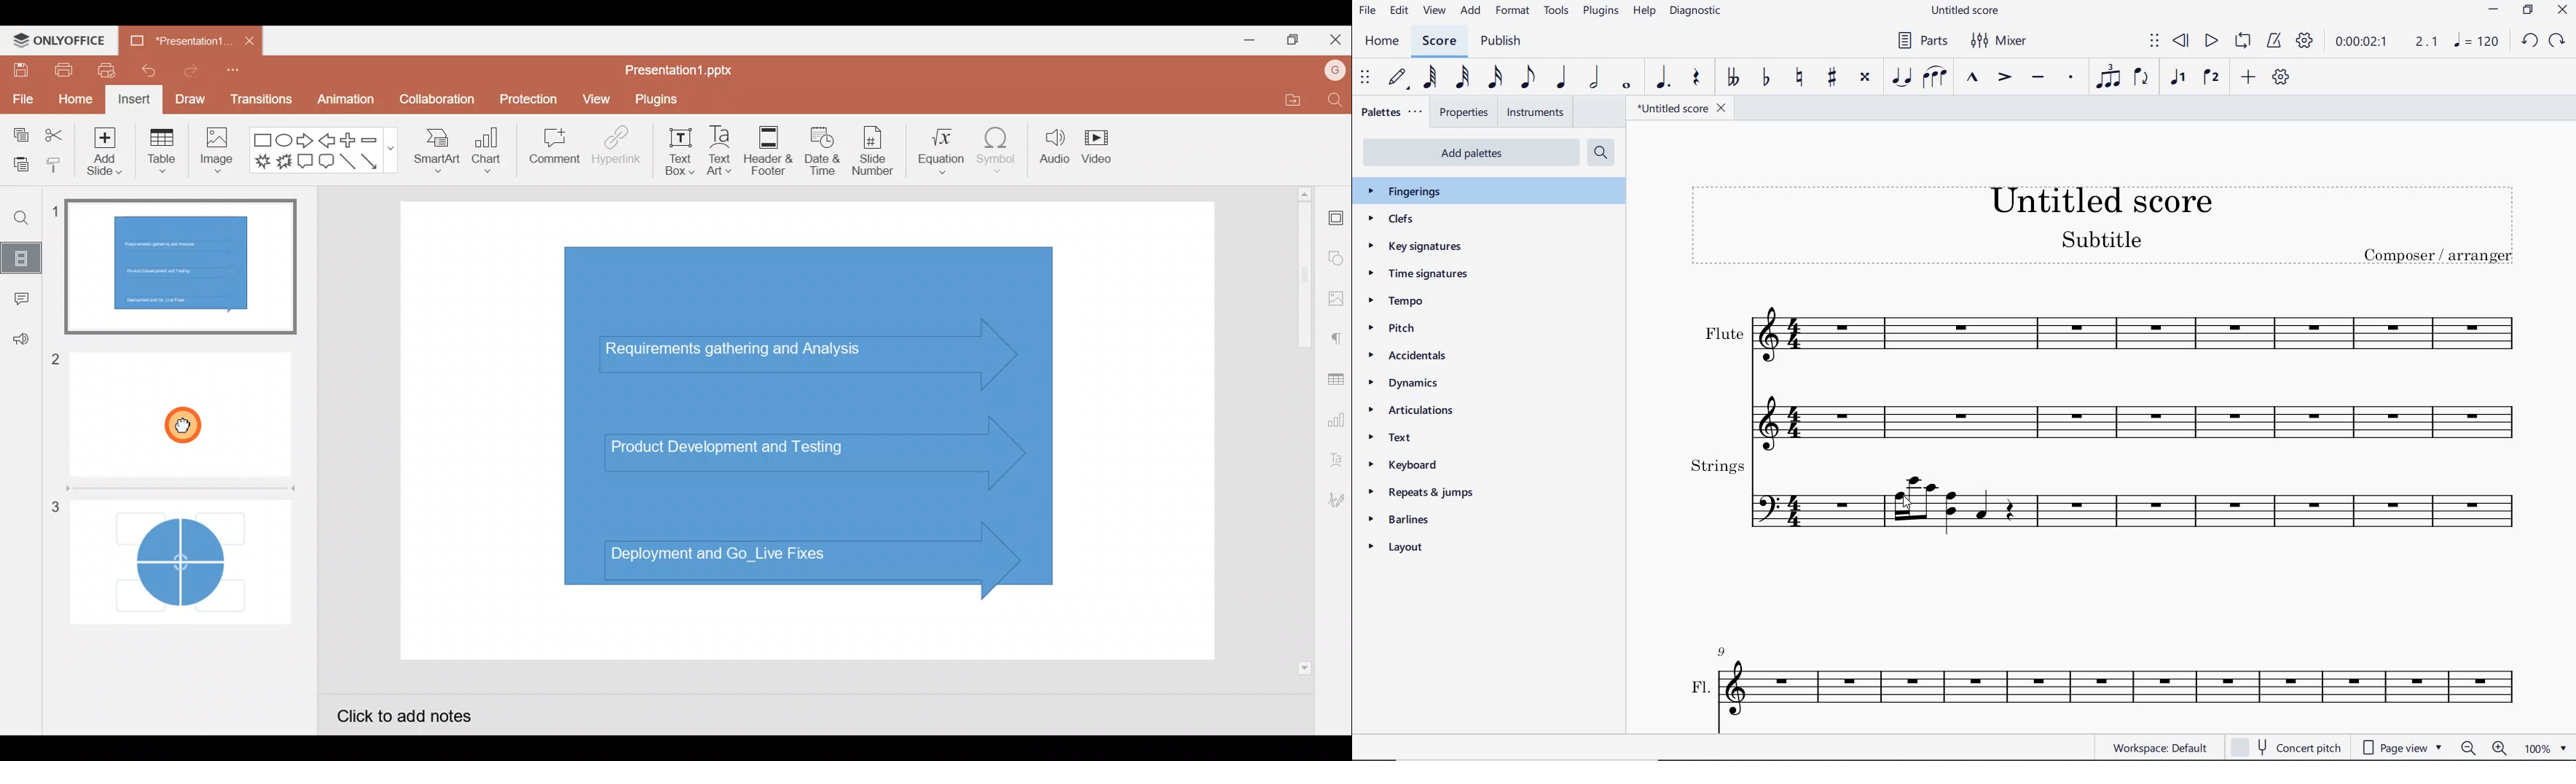 Image resolution: width=2576 pixels, height=784 pixels. What do you see at coordinates (58, 70) in the screenshot?
I see `Print file` at bounding box center [58, 70].